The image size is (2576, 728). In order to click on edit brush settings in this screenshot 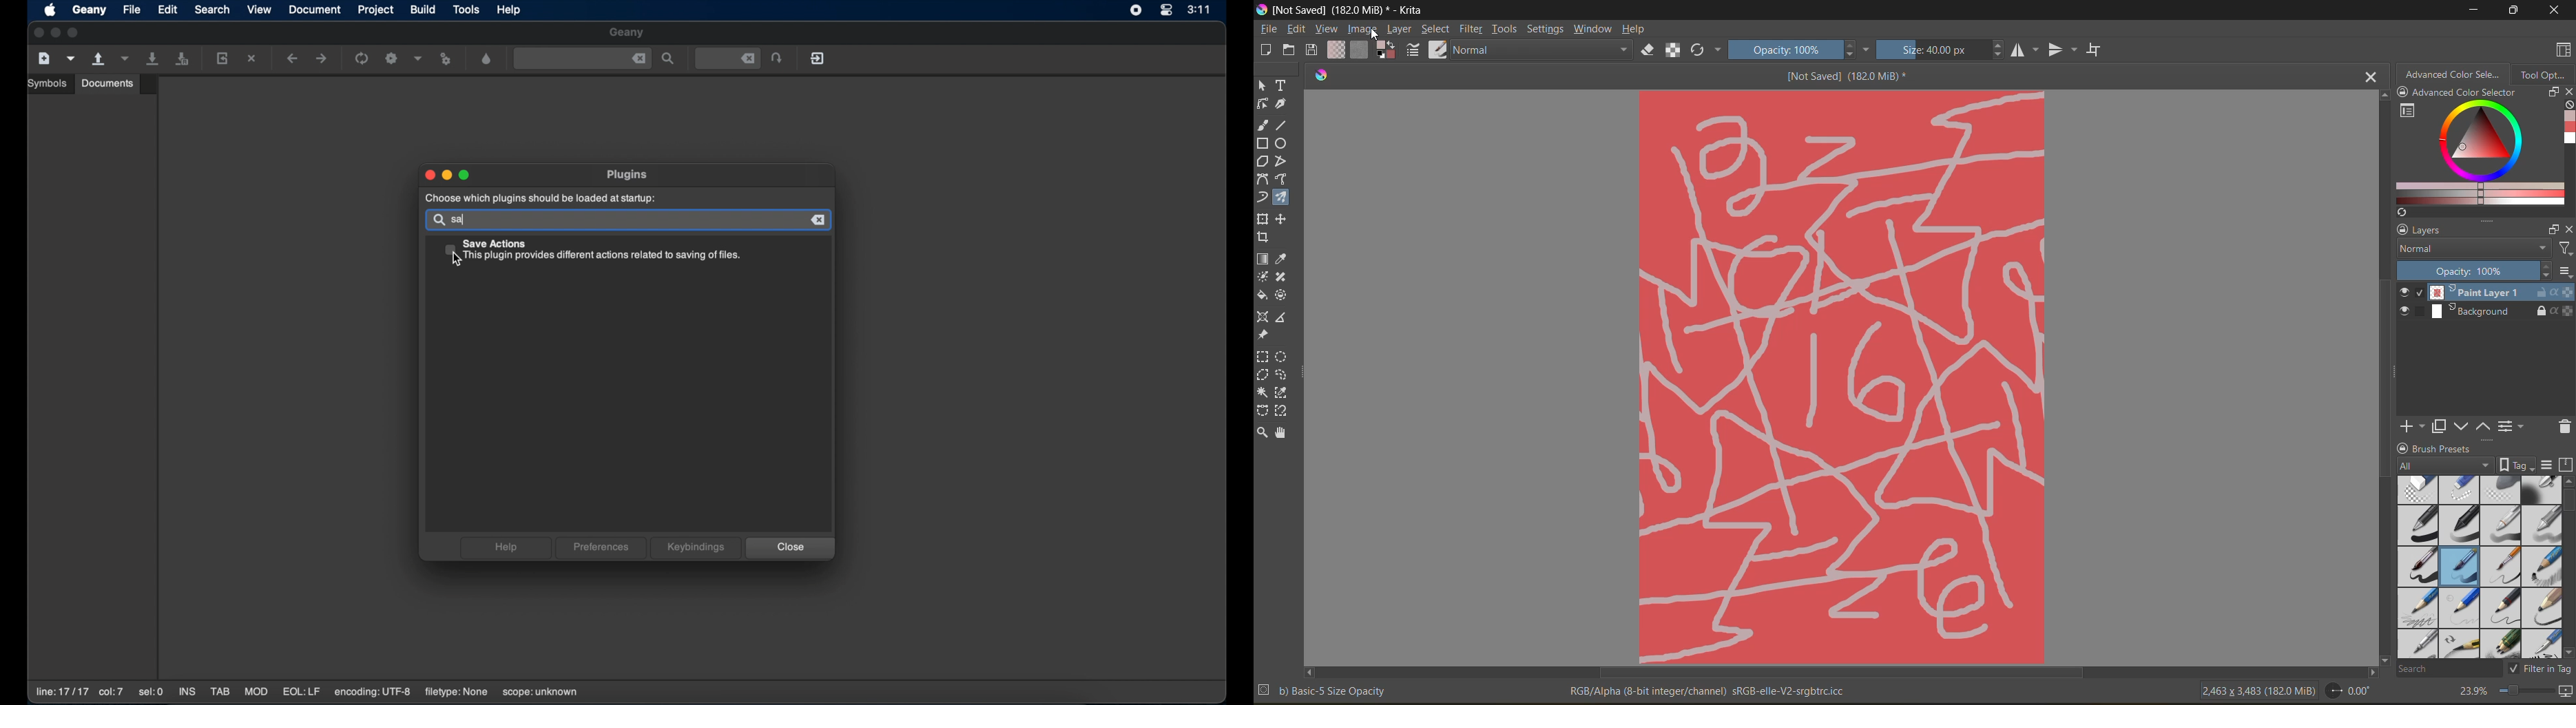, I will do `click(1413, 52)`.